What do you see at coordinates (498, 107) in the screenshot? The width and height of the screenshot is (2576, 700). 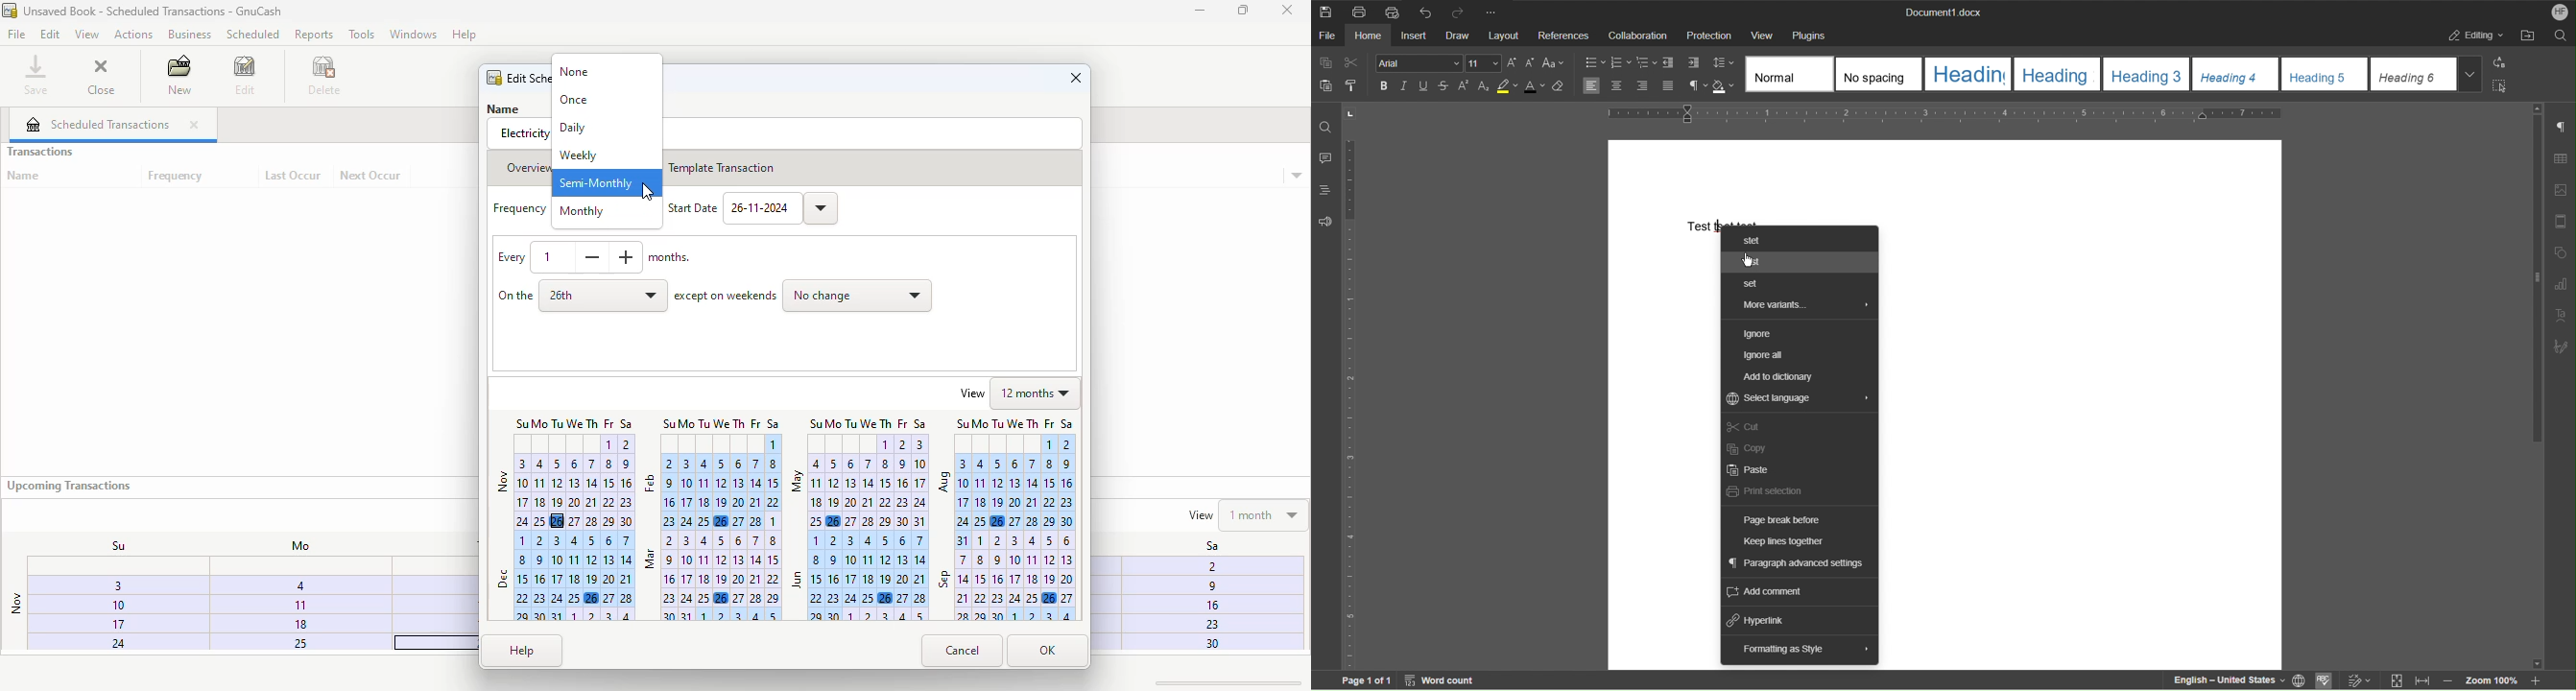 I see `Name` at bounding box center [498, 107].